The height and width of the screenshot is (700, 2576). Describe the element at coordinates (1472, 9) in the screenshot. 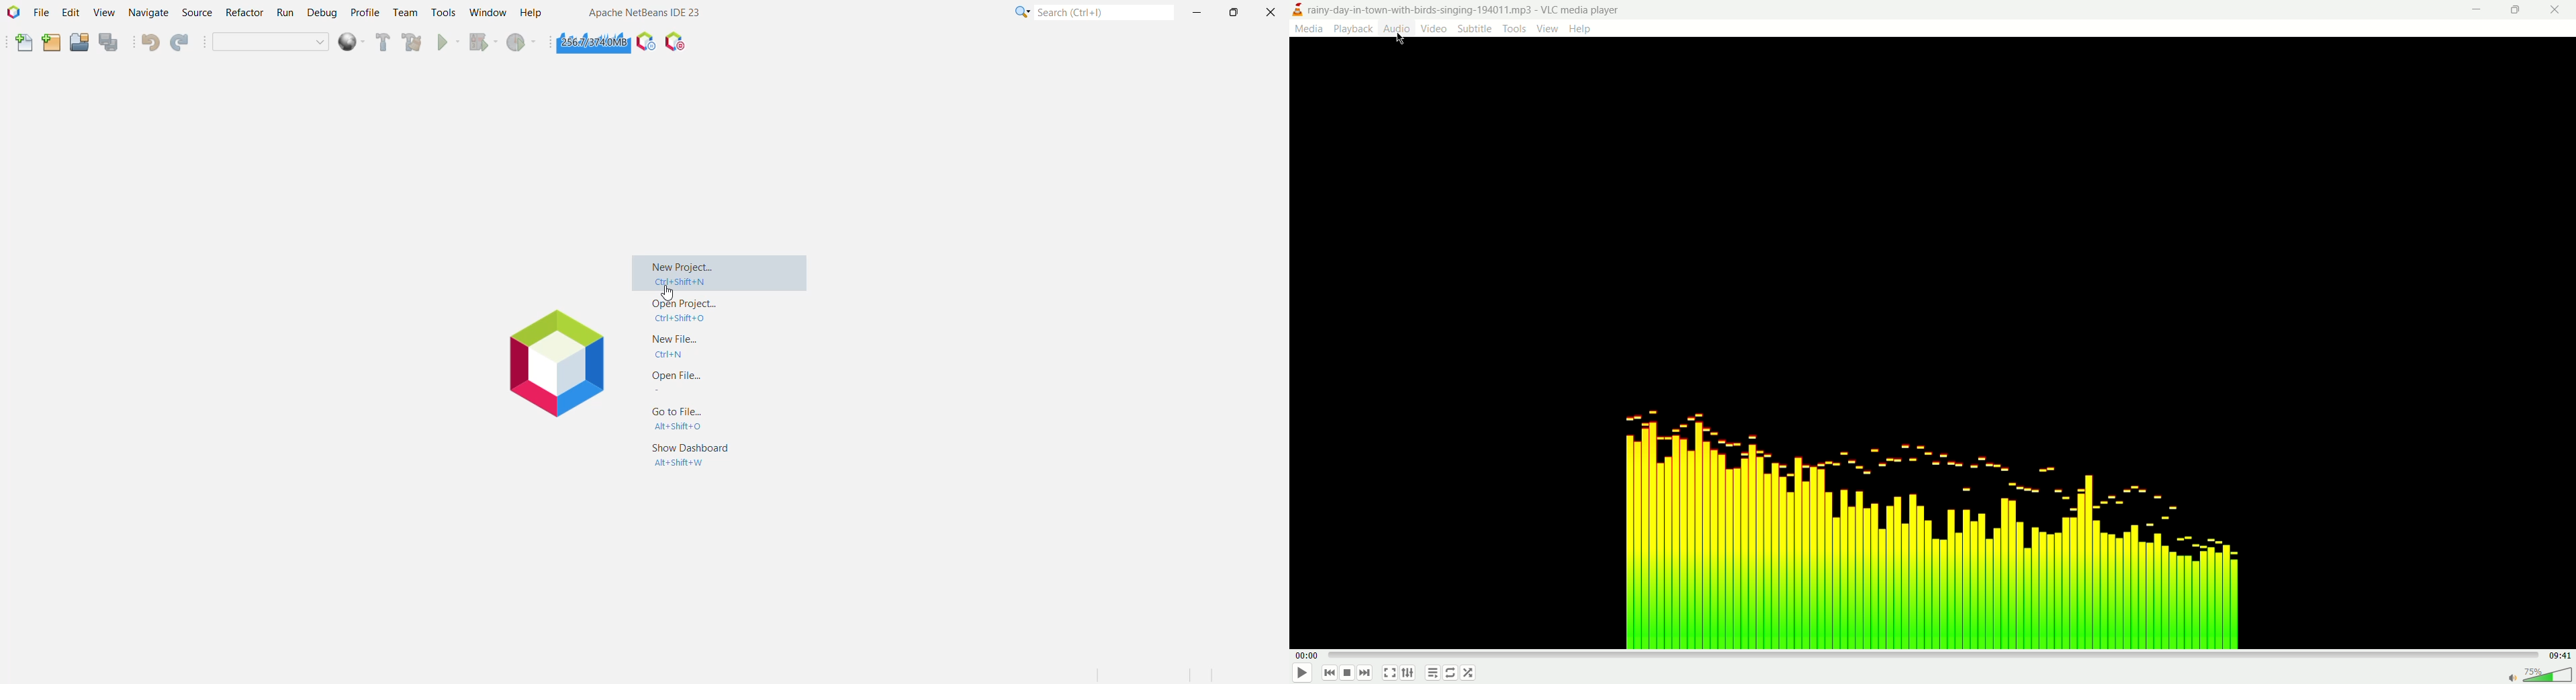

I see `rainy-day-in-town-with-birds-singing-194011.mp3 - VLC media player` at that location.